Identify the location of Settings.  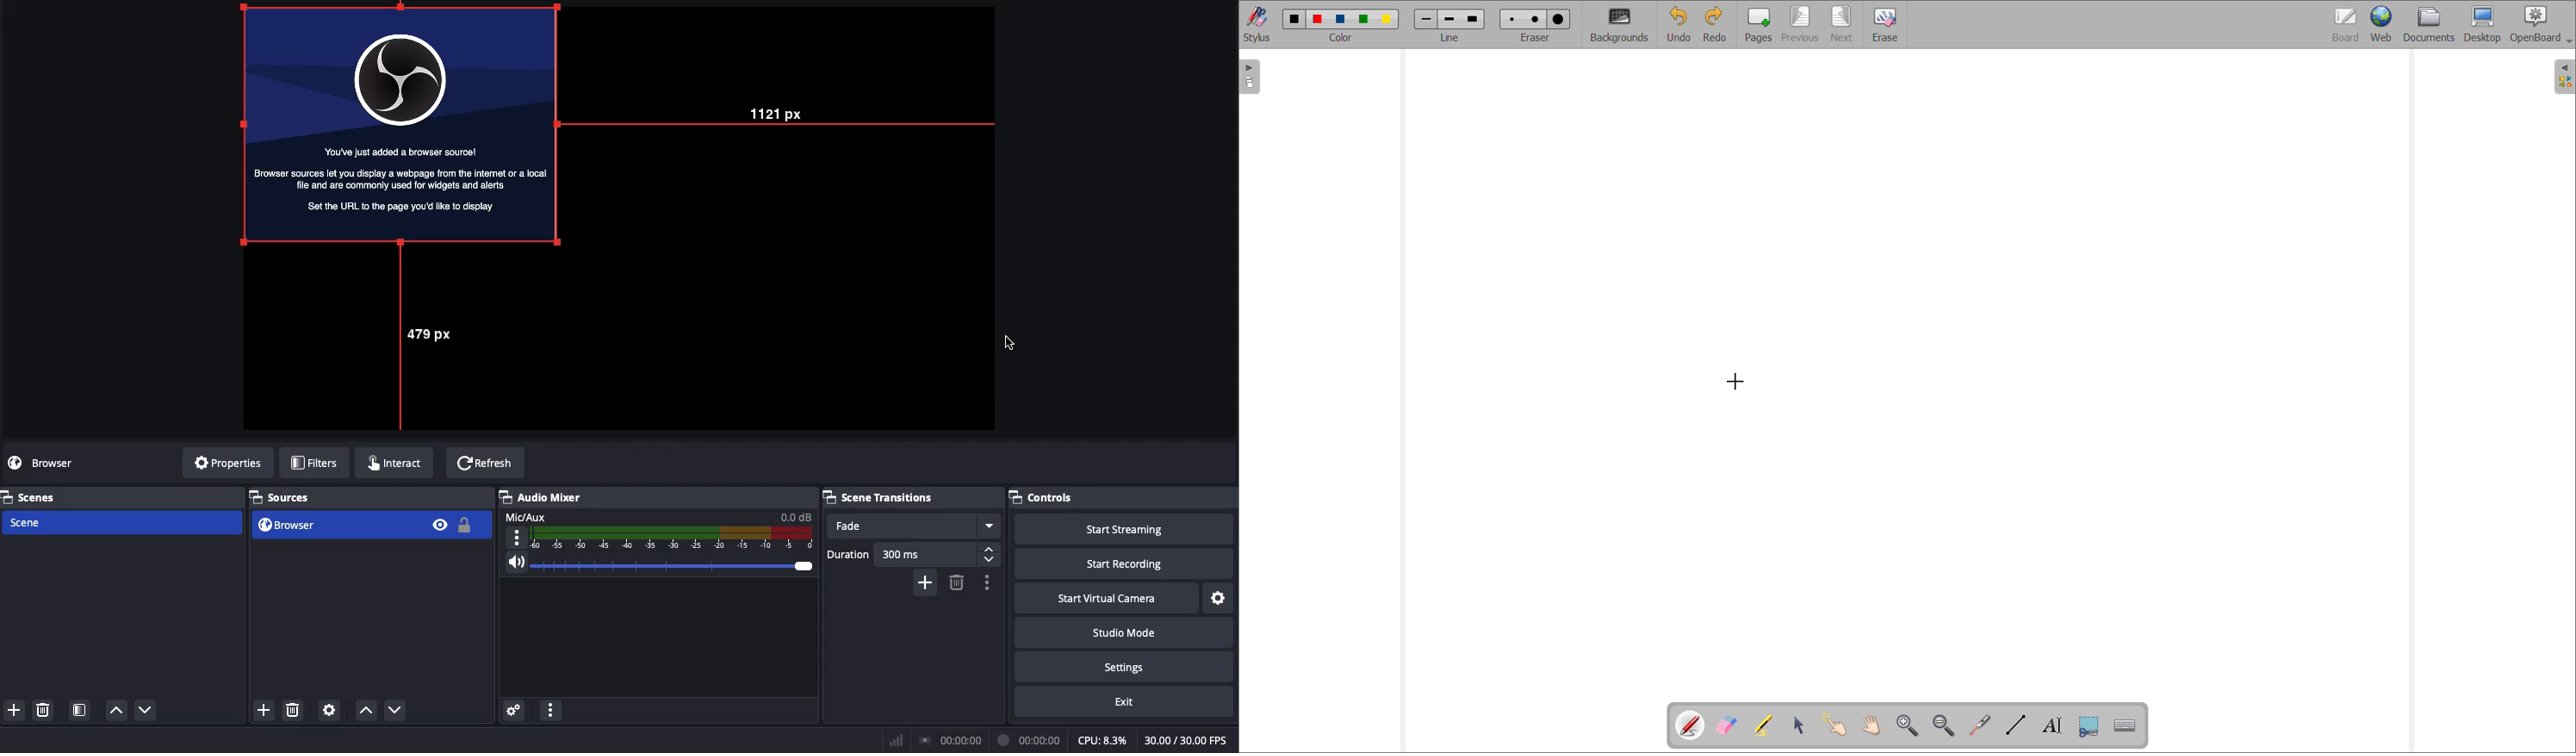
(515, 710).